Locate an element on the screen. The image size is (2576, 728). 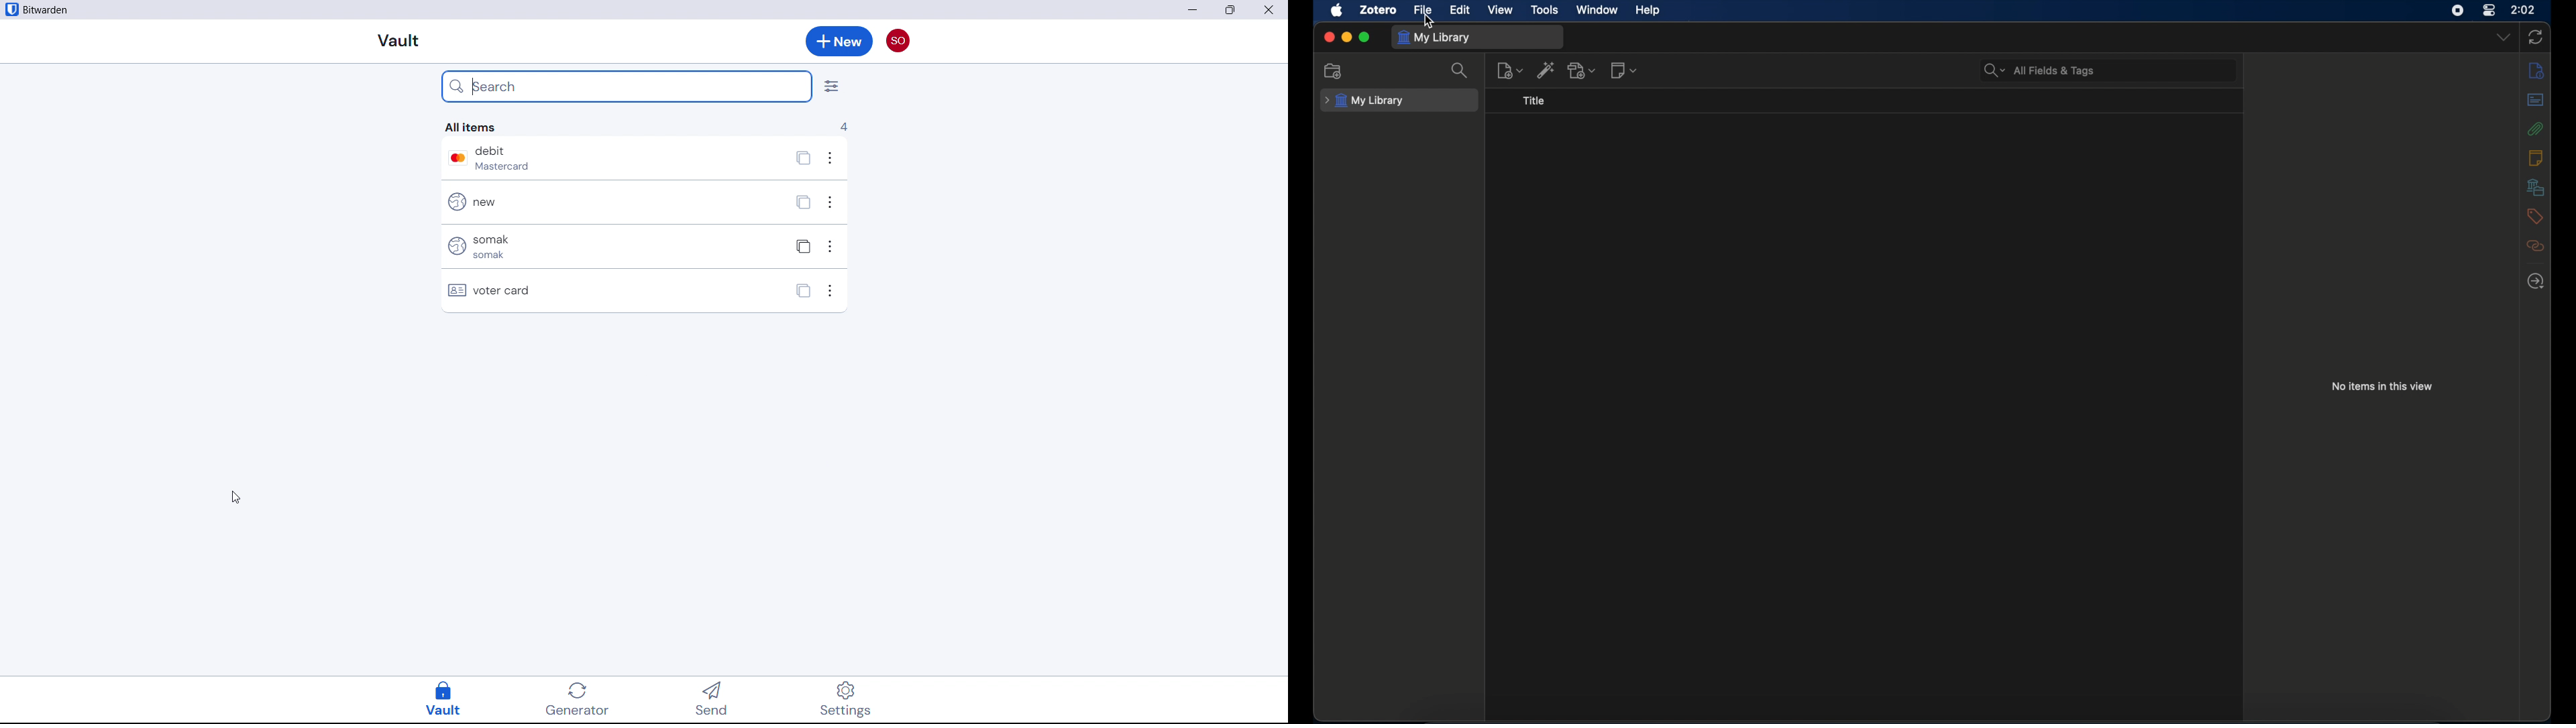
vault  is located at coordinates (453, 698).